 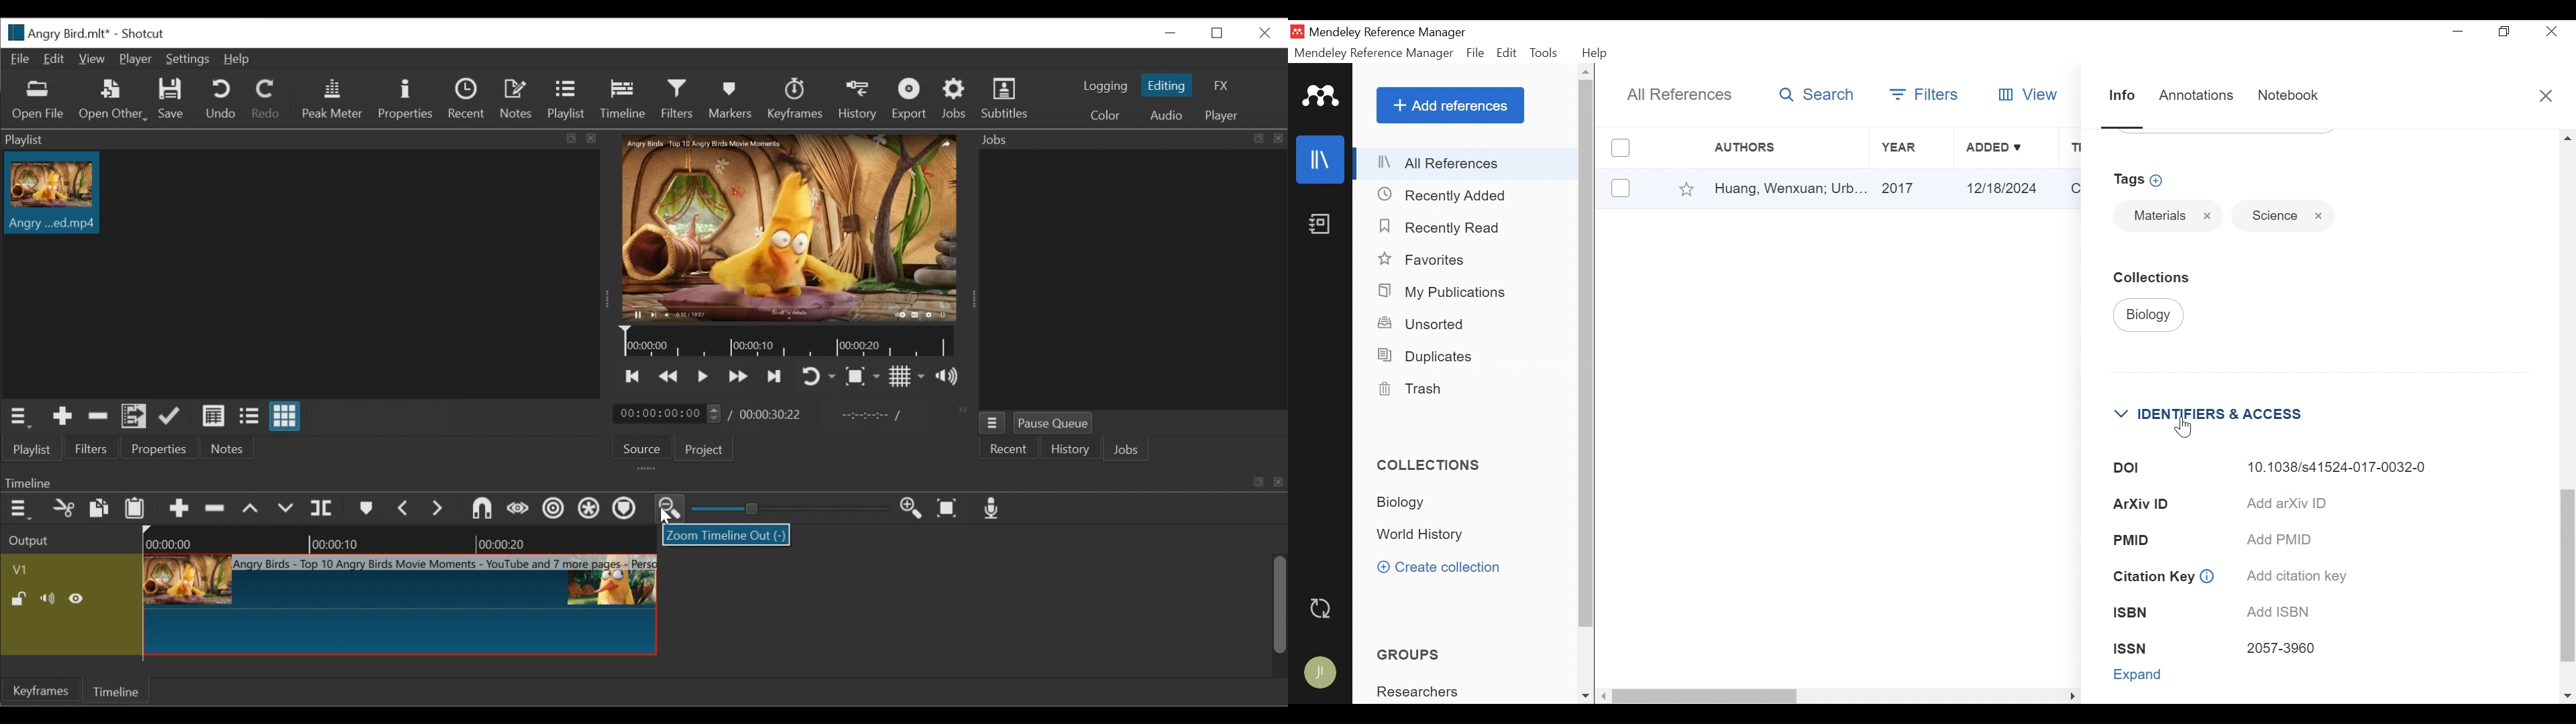 I want to click on Output, so click(x=32, y=540).